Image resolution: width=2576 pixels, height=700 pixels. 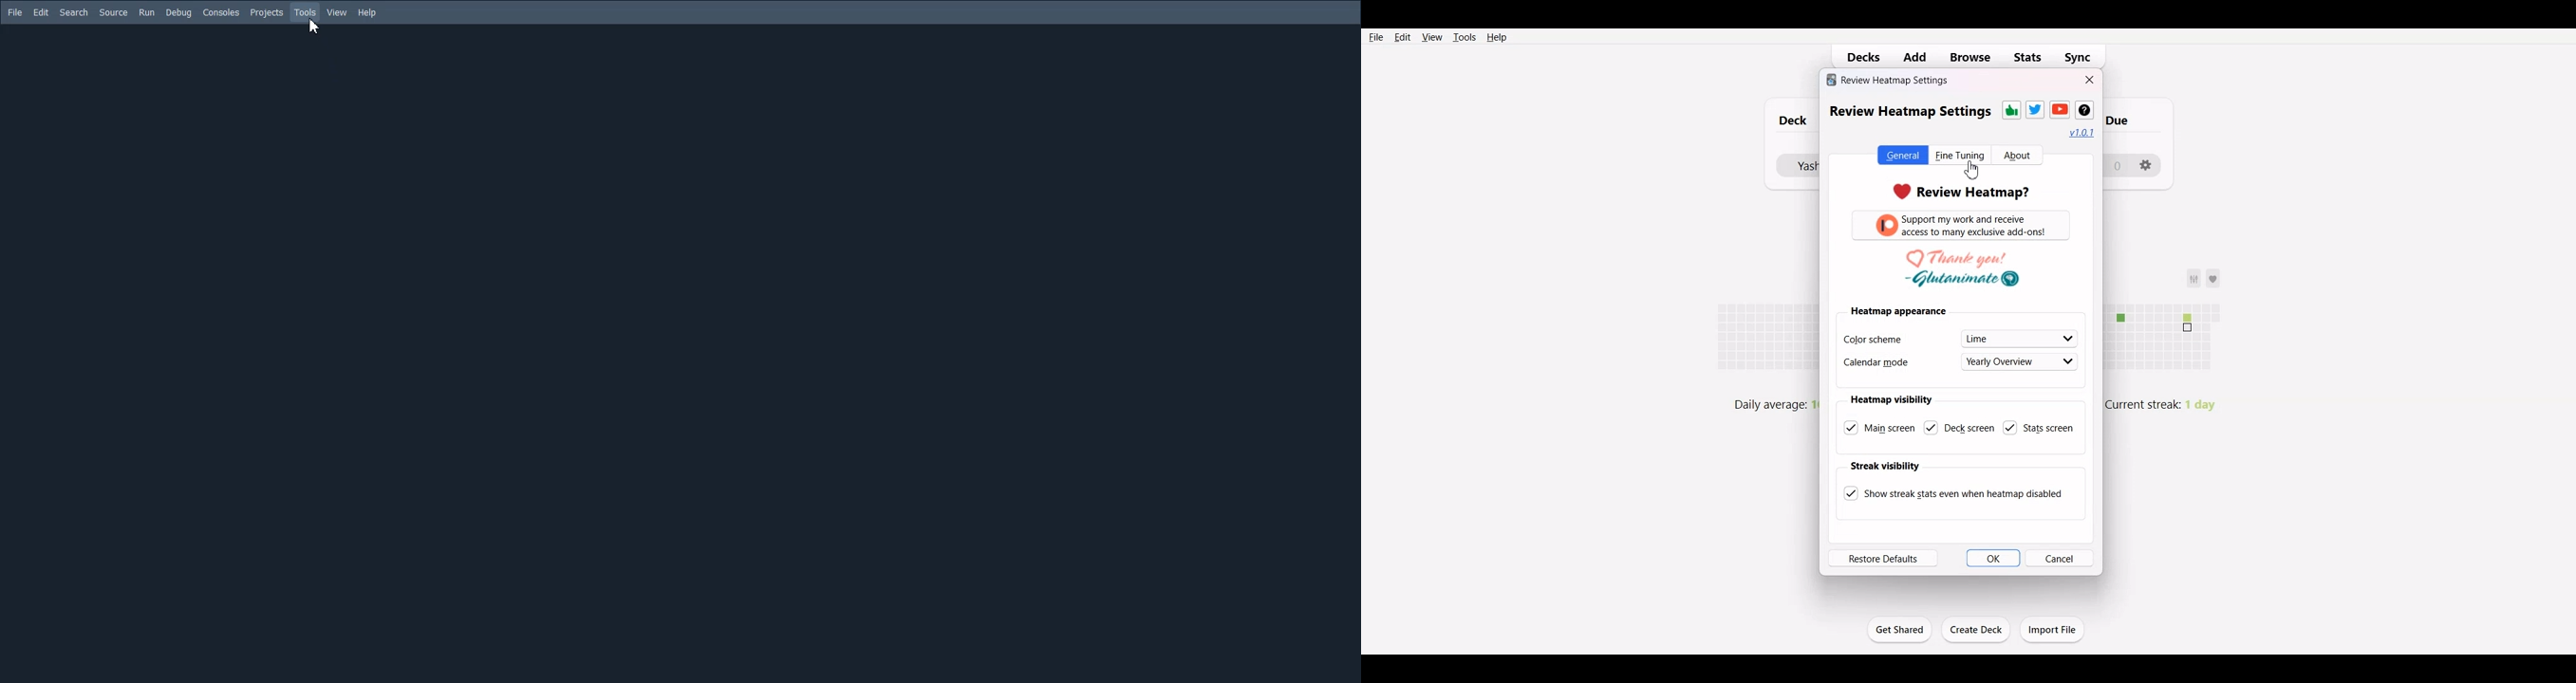 What do you see at coordinates (1496, 37) in the screenshot?
I see `Help` at bounding box center [1496, 37].